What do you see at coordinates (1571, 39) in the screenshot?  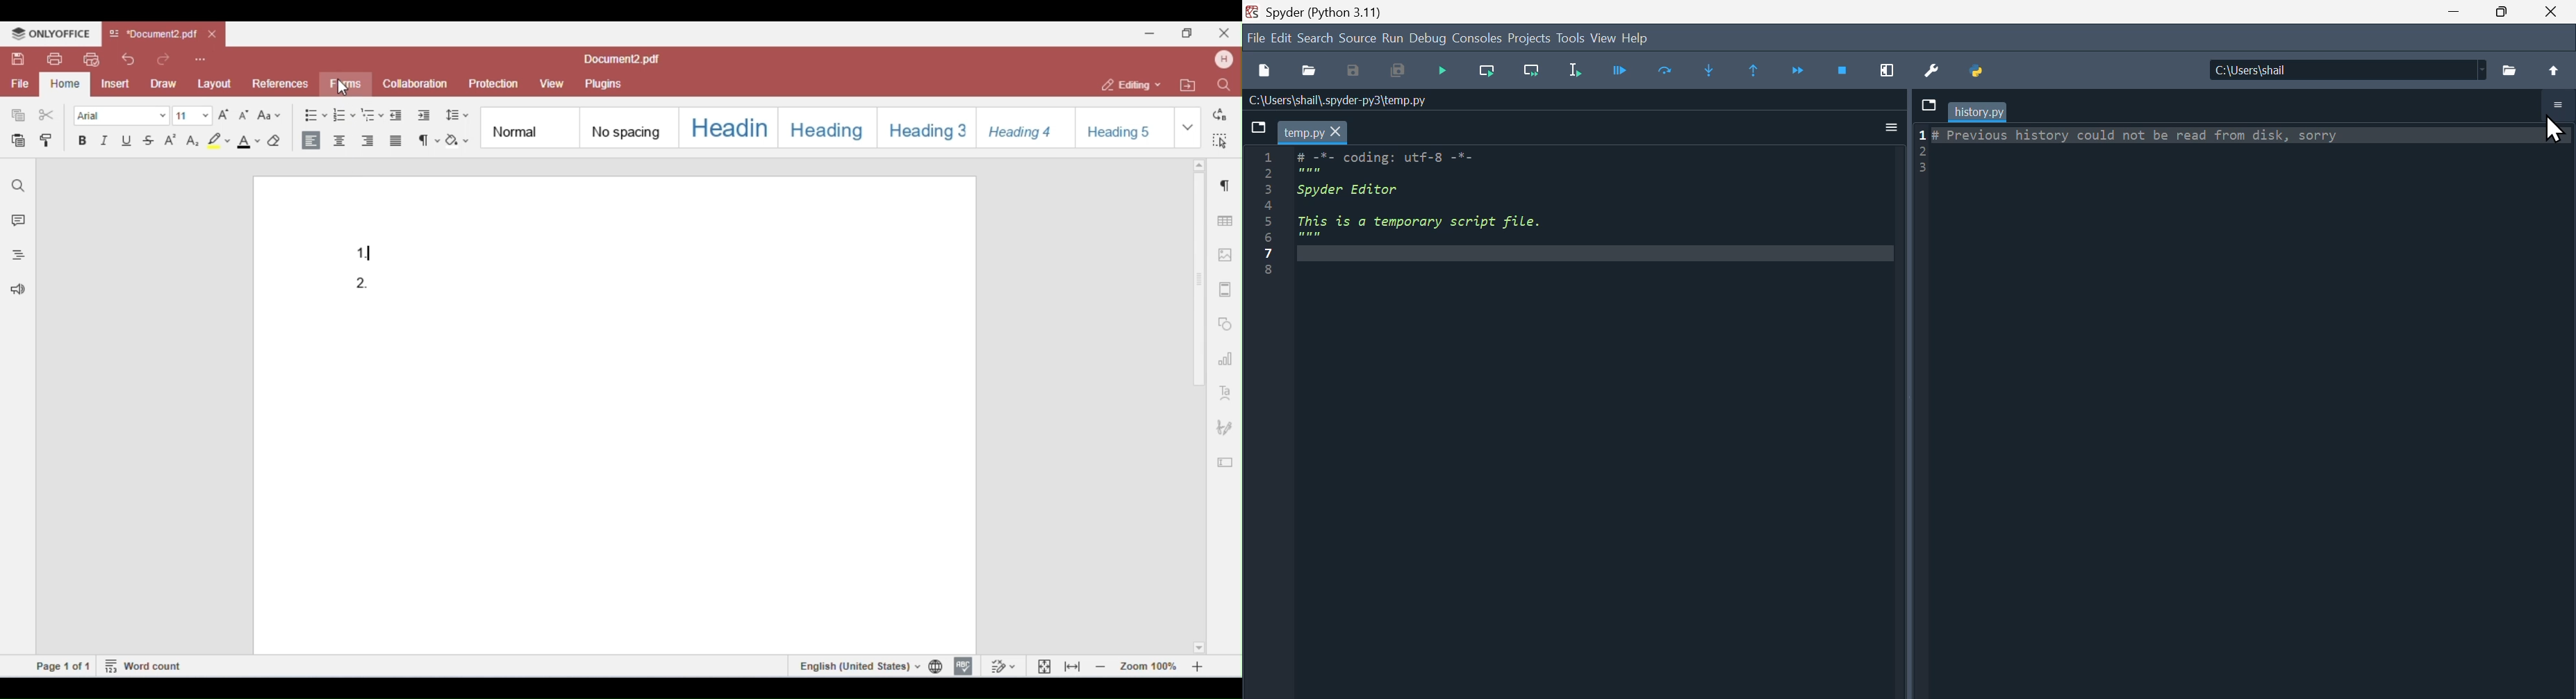 I see `Tools` at bounding box center [1571, 39].